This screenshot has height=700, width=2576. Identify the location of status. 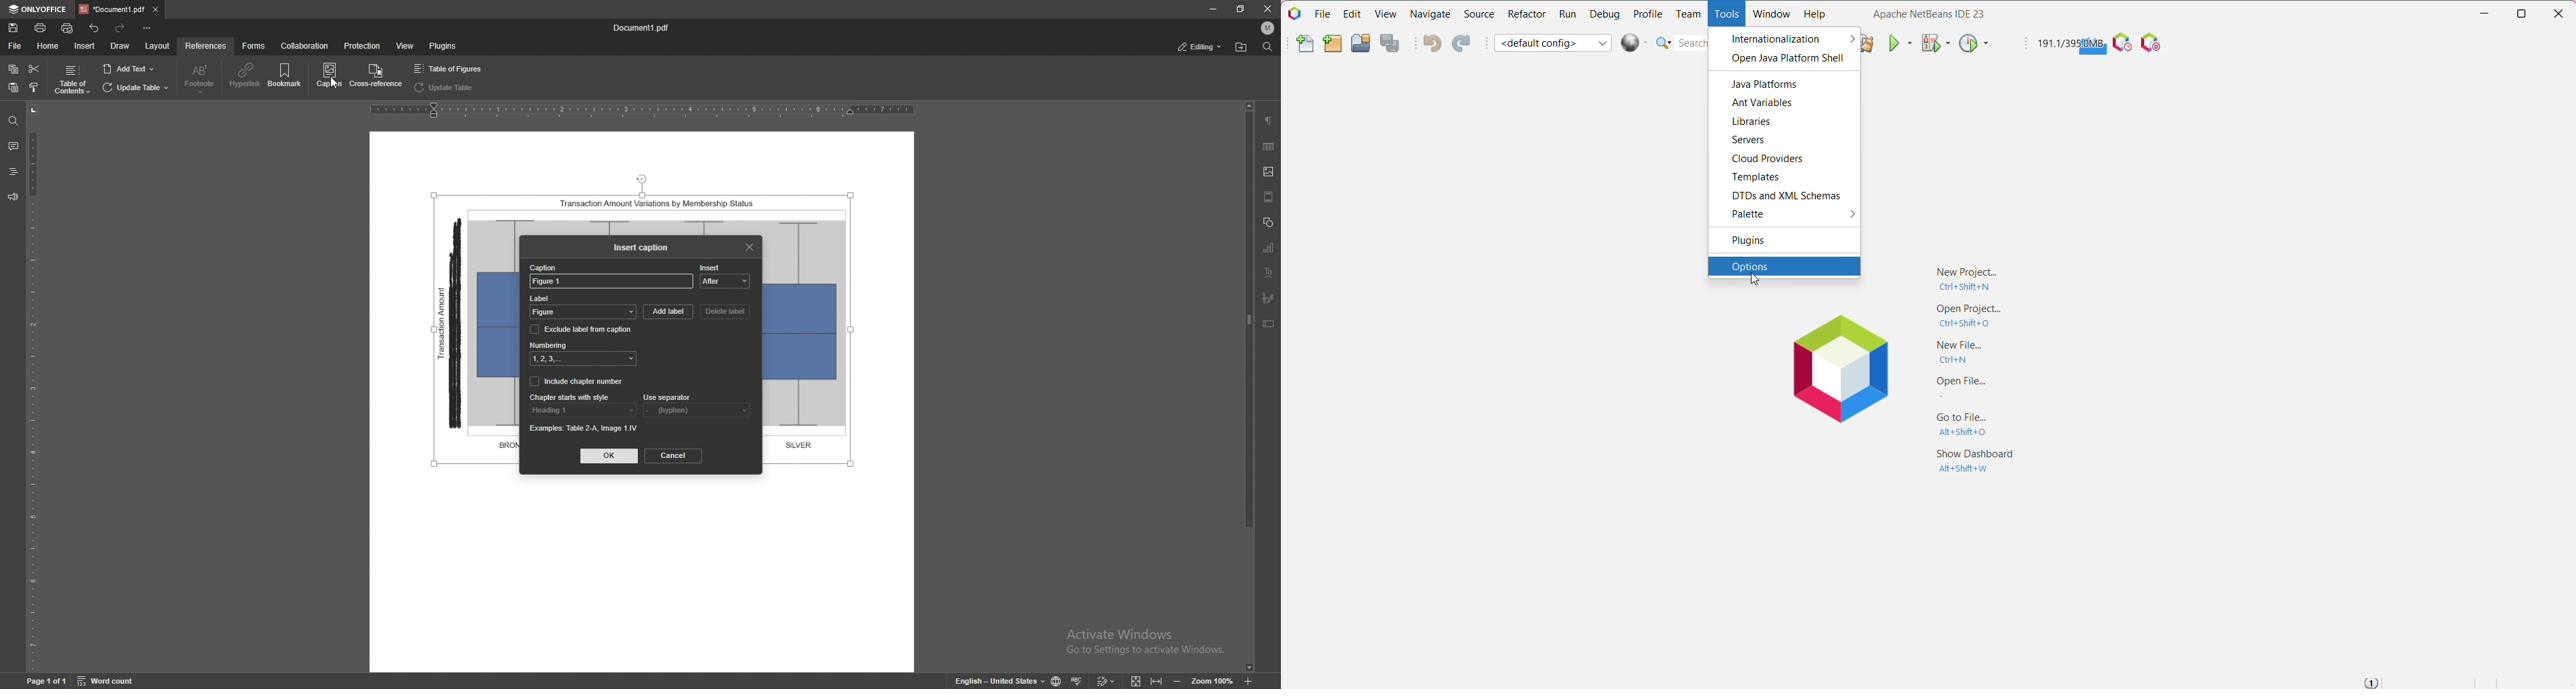
(1199, 46).